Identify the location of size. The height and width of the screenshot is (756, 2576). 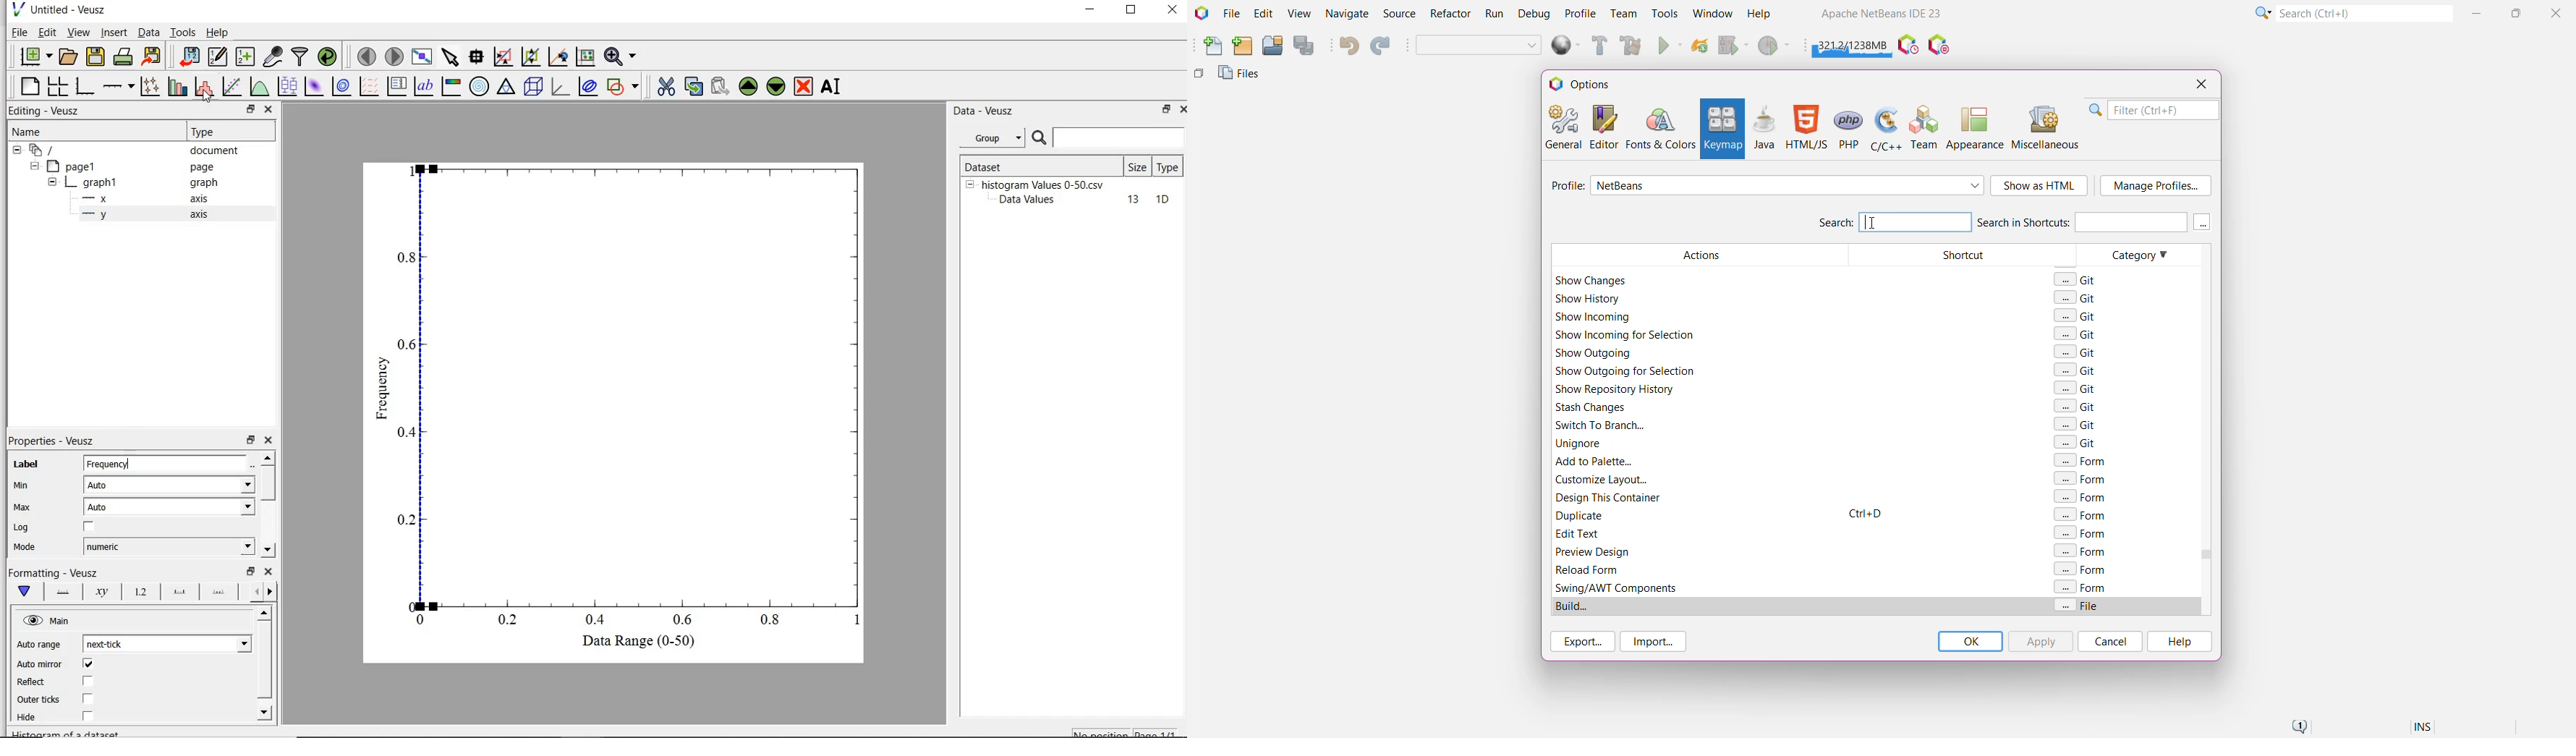
(1137, 167).